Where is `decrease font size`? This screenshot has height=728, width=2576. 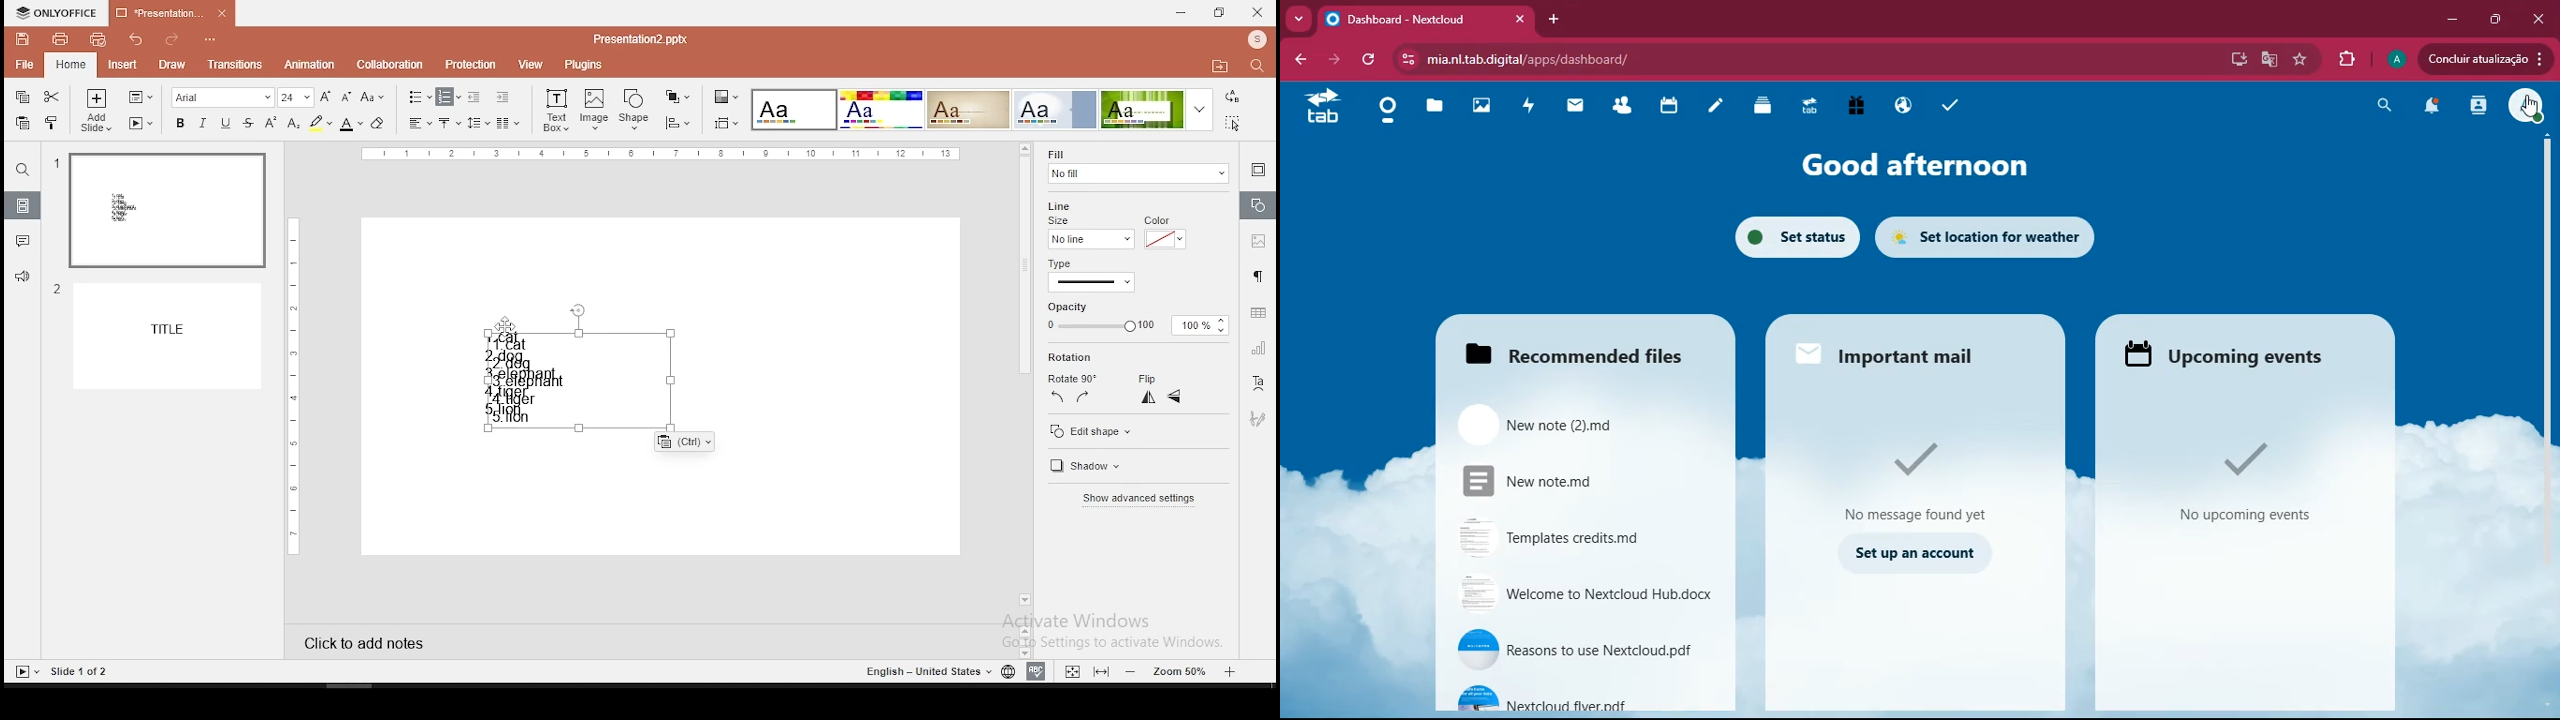 decrease font size is located at coordinates (344, 95).